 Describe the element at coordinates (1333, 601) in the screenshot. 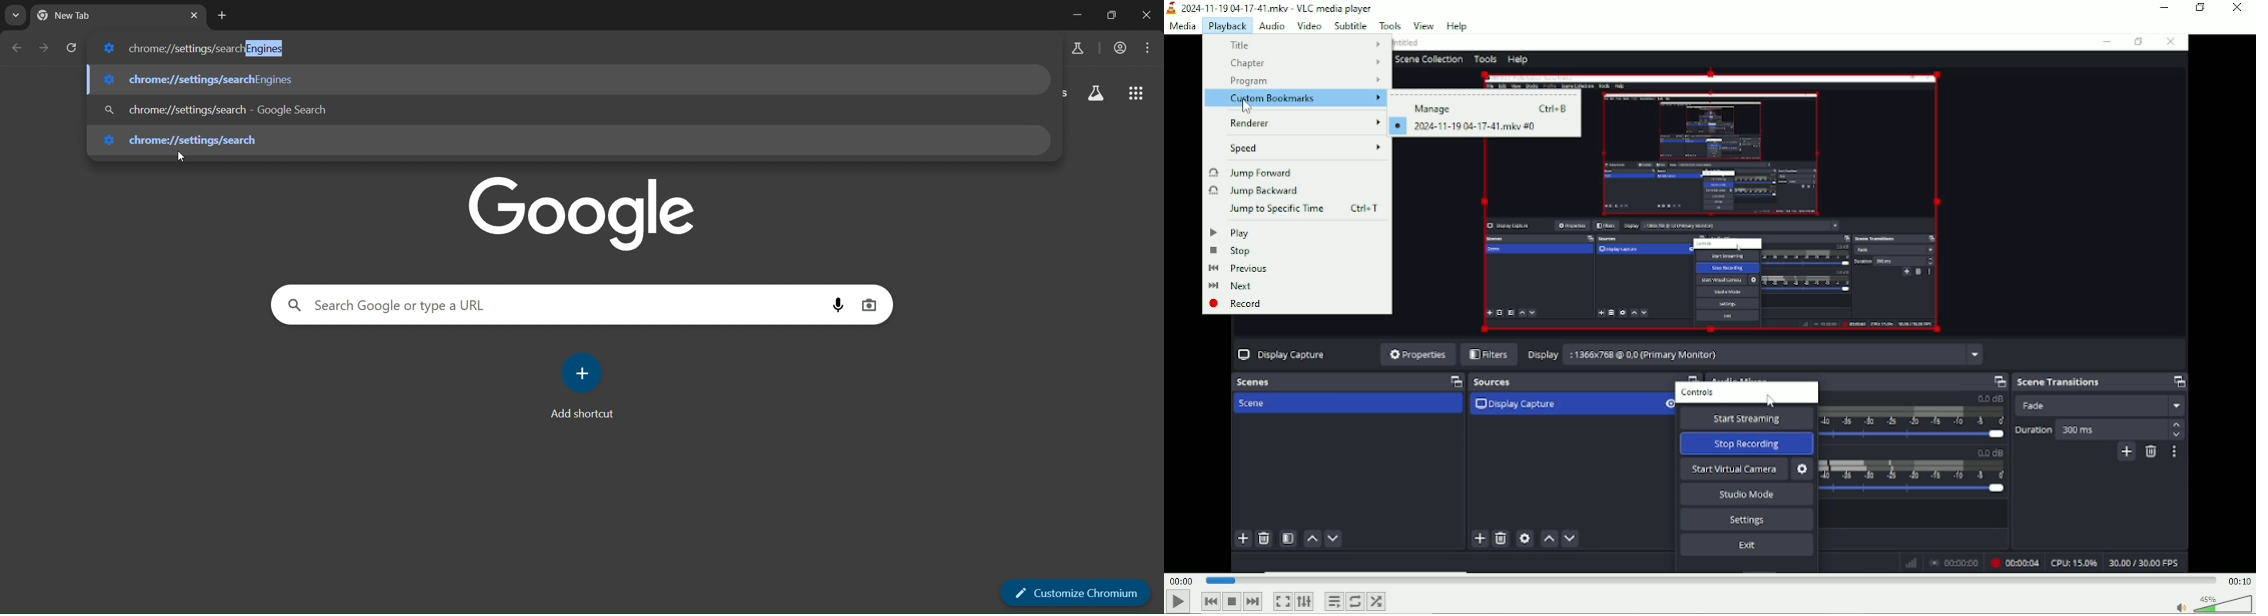

I see `Toggle playlist` at that location.